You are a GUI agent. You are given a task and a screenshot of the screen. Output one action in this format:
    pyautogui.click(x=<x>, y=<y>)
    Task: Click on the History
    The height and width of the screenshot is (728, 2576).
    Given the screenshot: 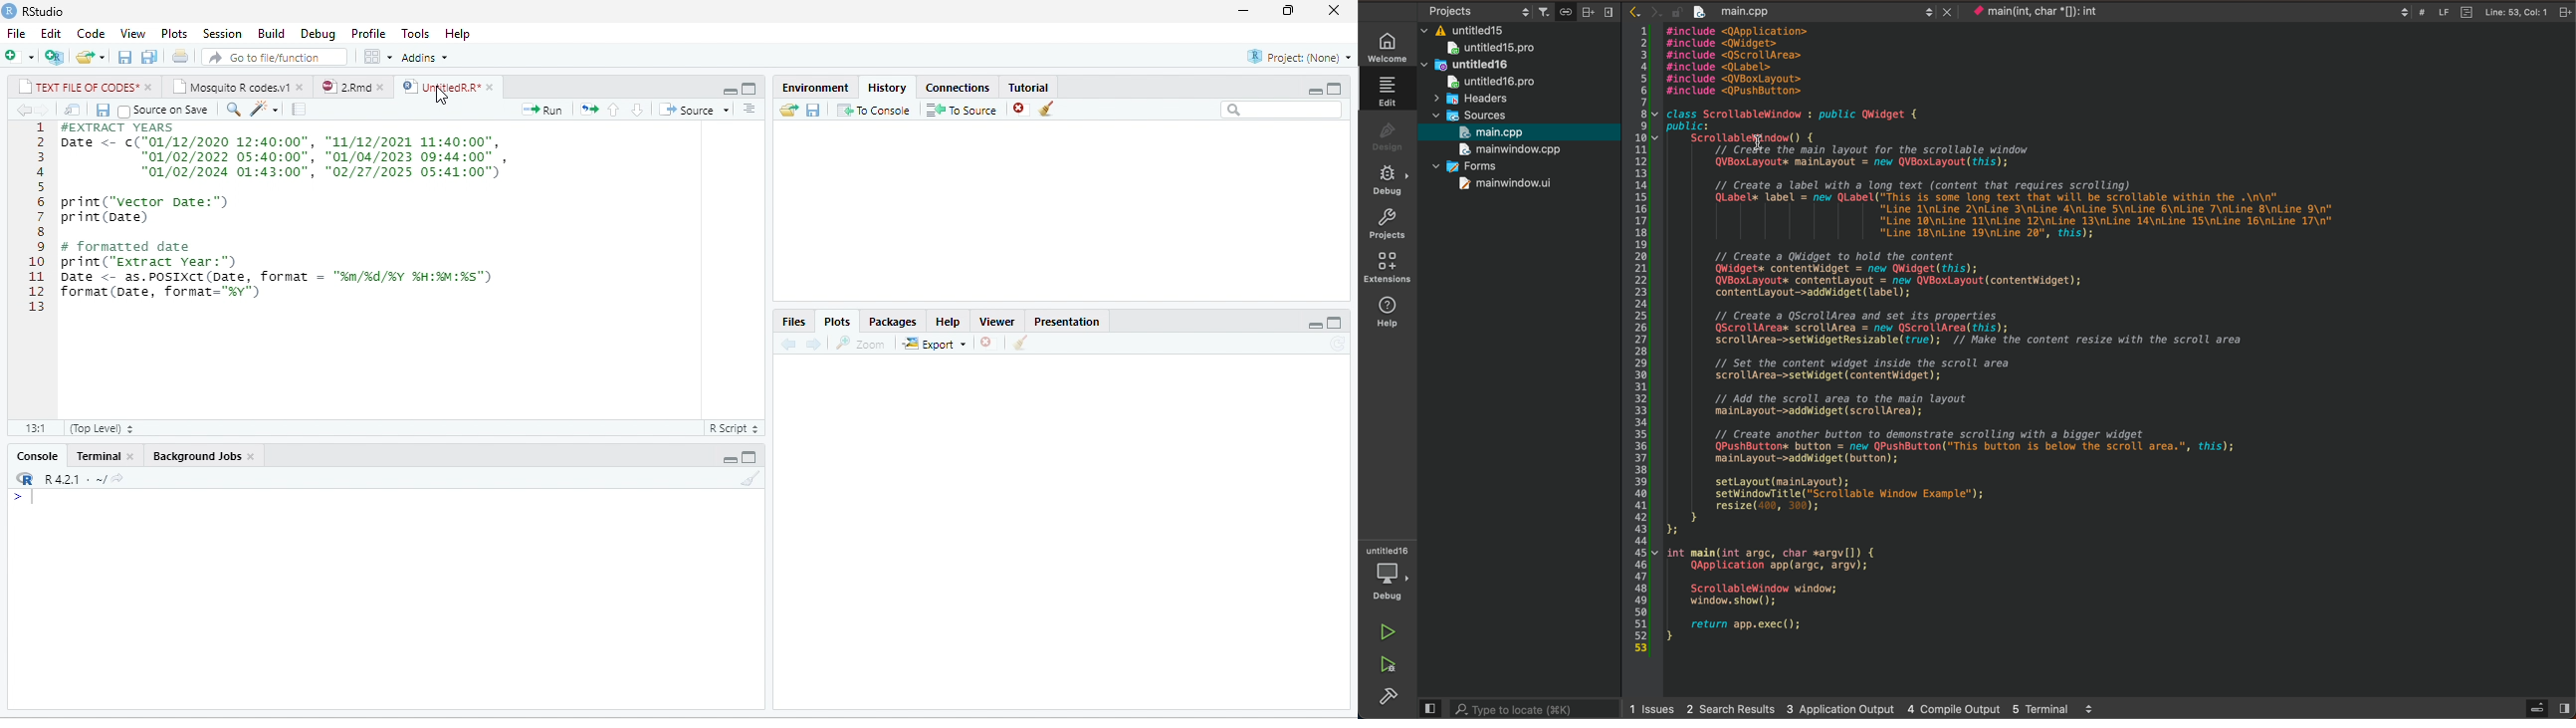 What is the action you would take?
    pyautogui.click(x=887, y=89)
    